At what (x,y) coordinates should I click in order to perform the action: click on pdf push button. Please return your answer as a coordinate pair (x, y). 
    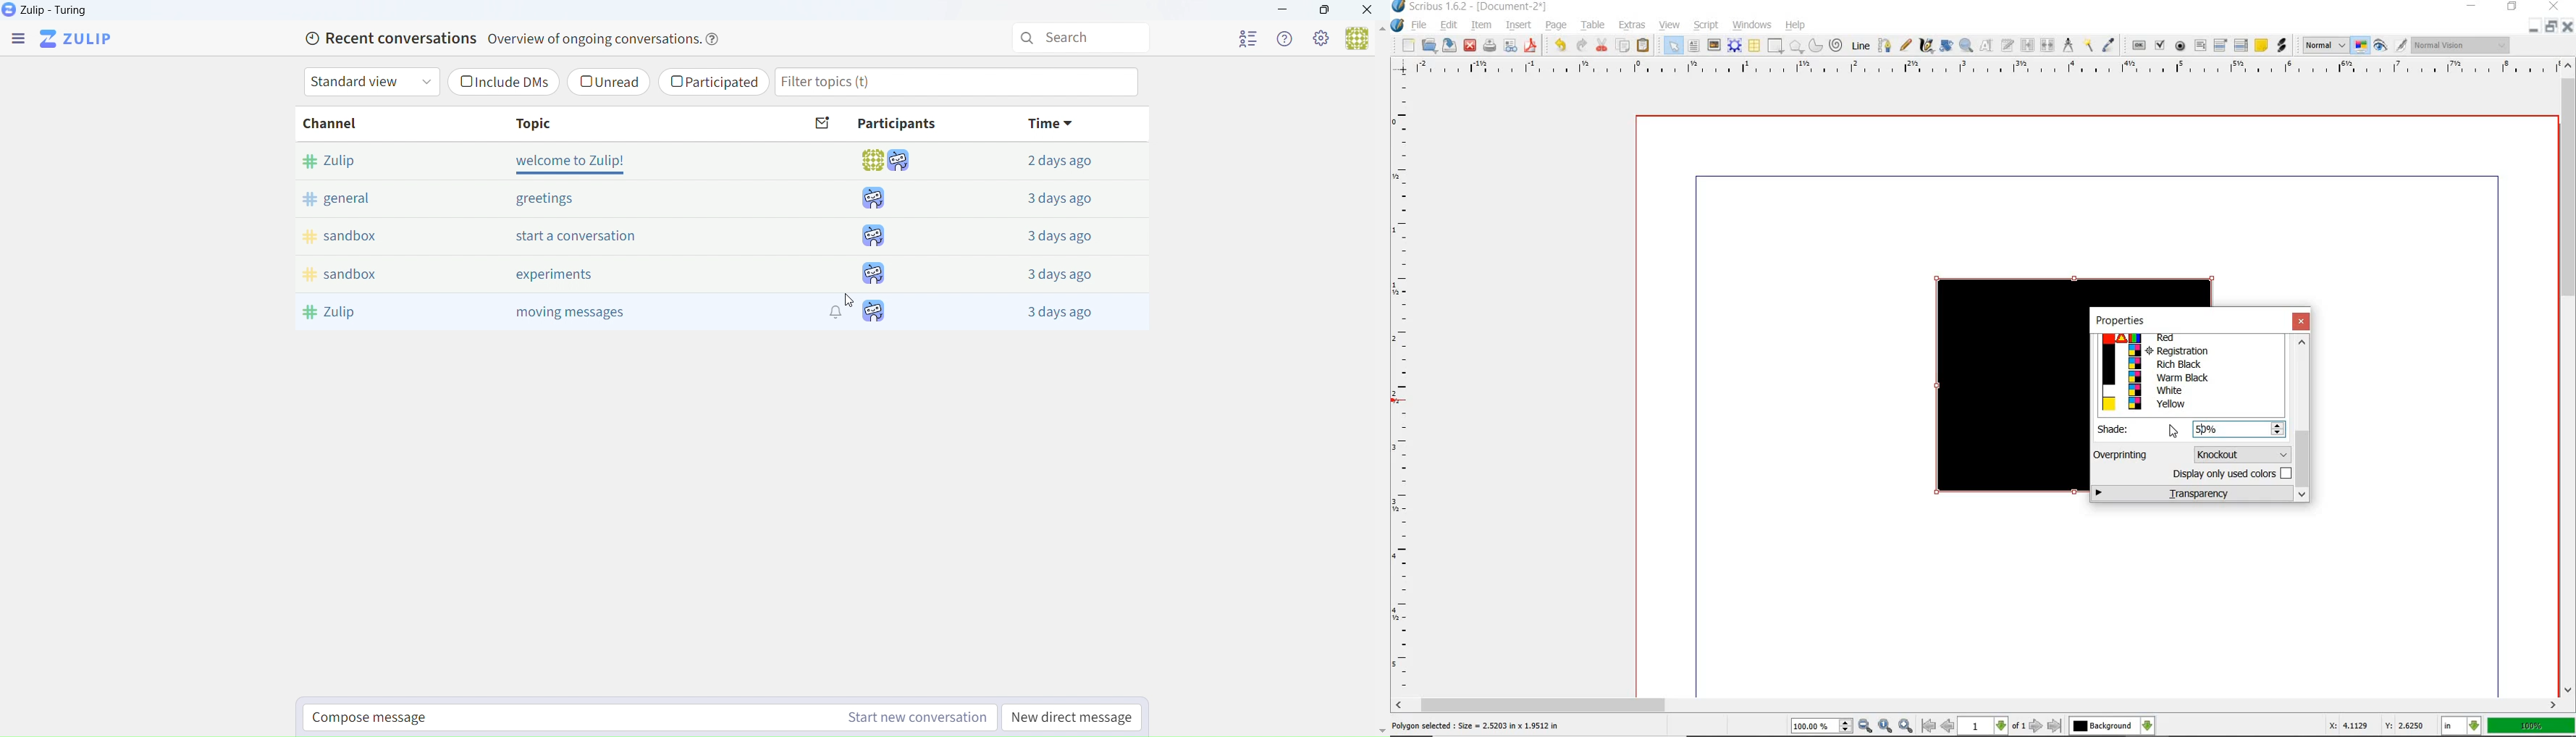
    Looking at the image, I should click on (2137, 47).